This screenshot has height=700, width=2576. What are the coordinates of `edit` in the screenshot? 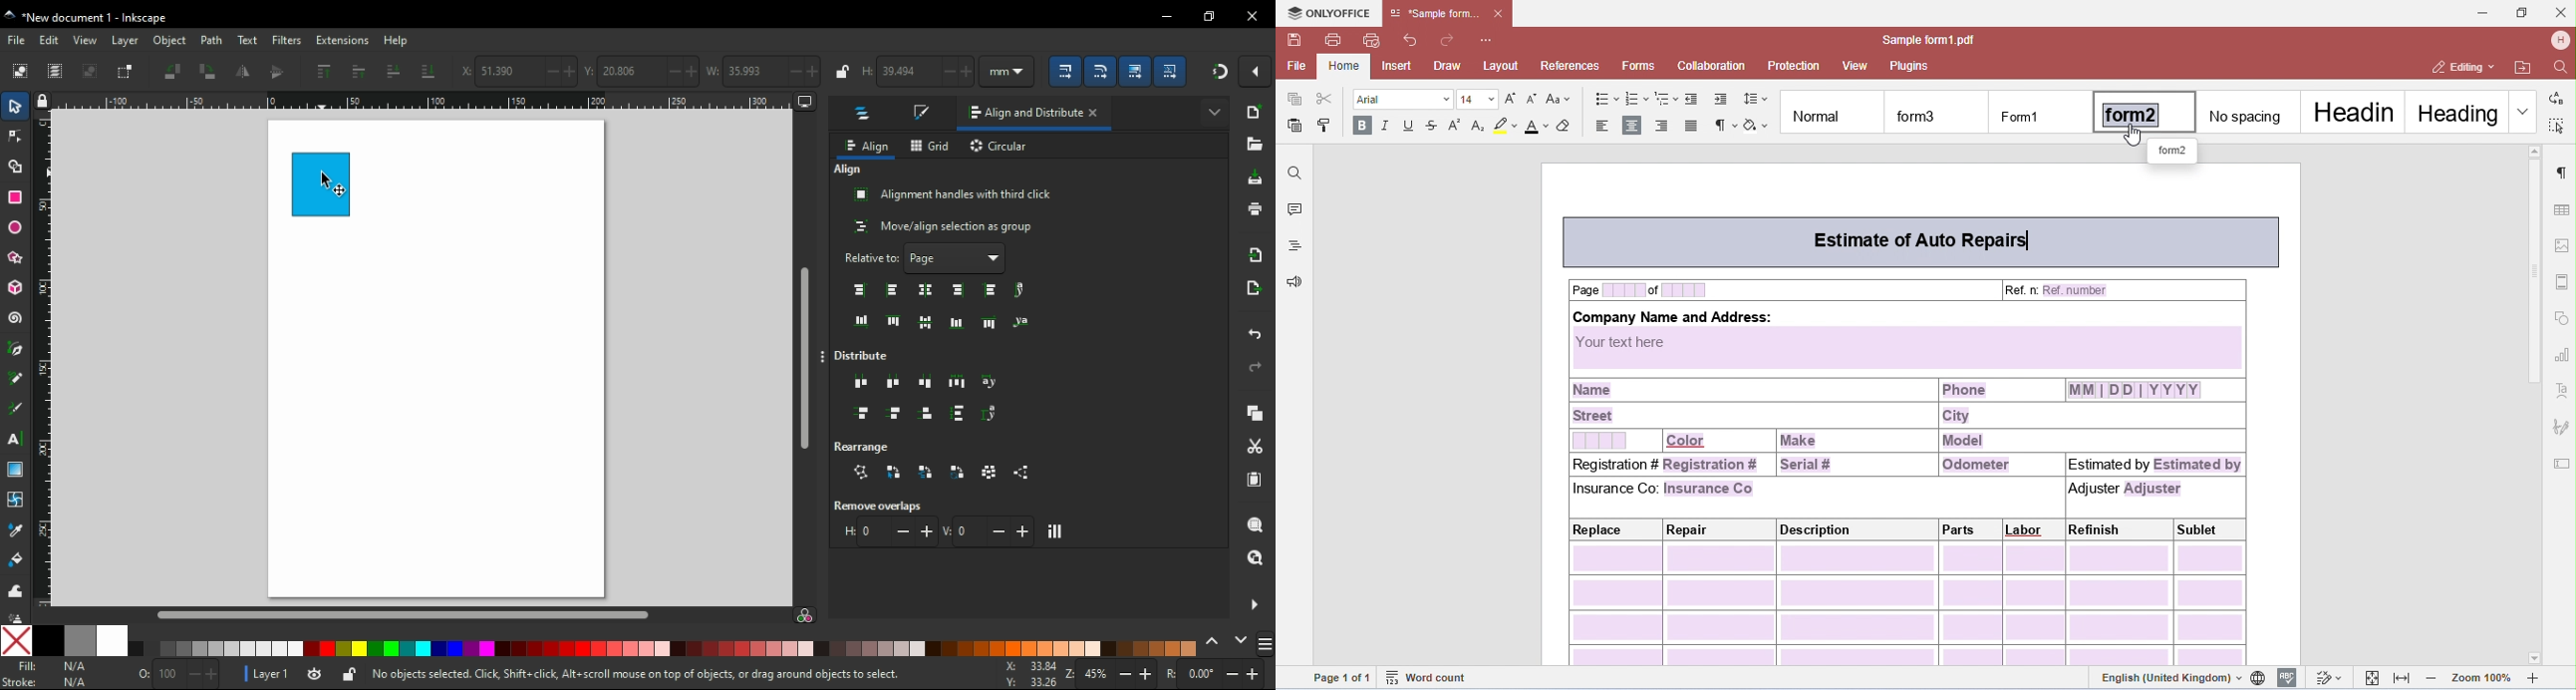 It's located at (52, 40).